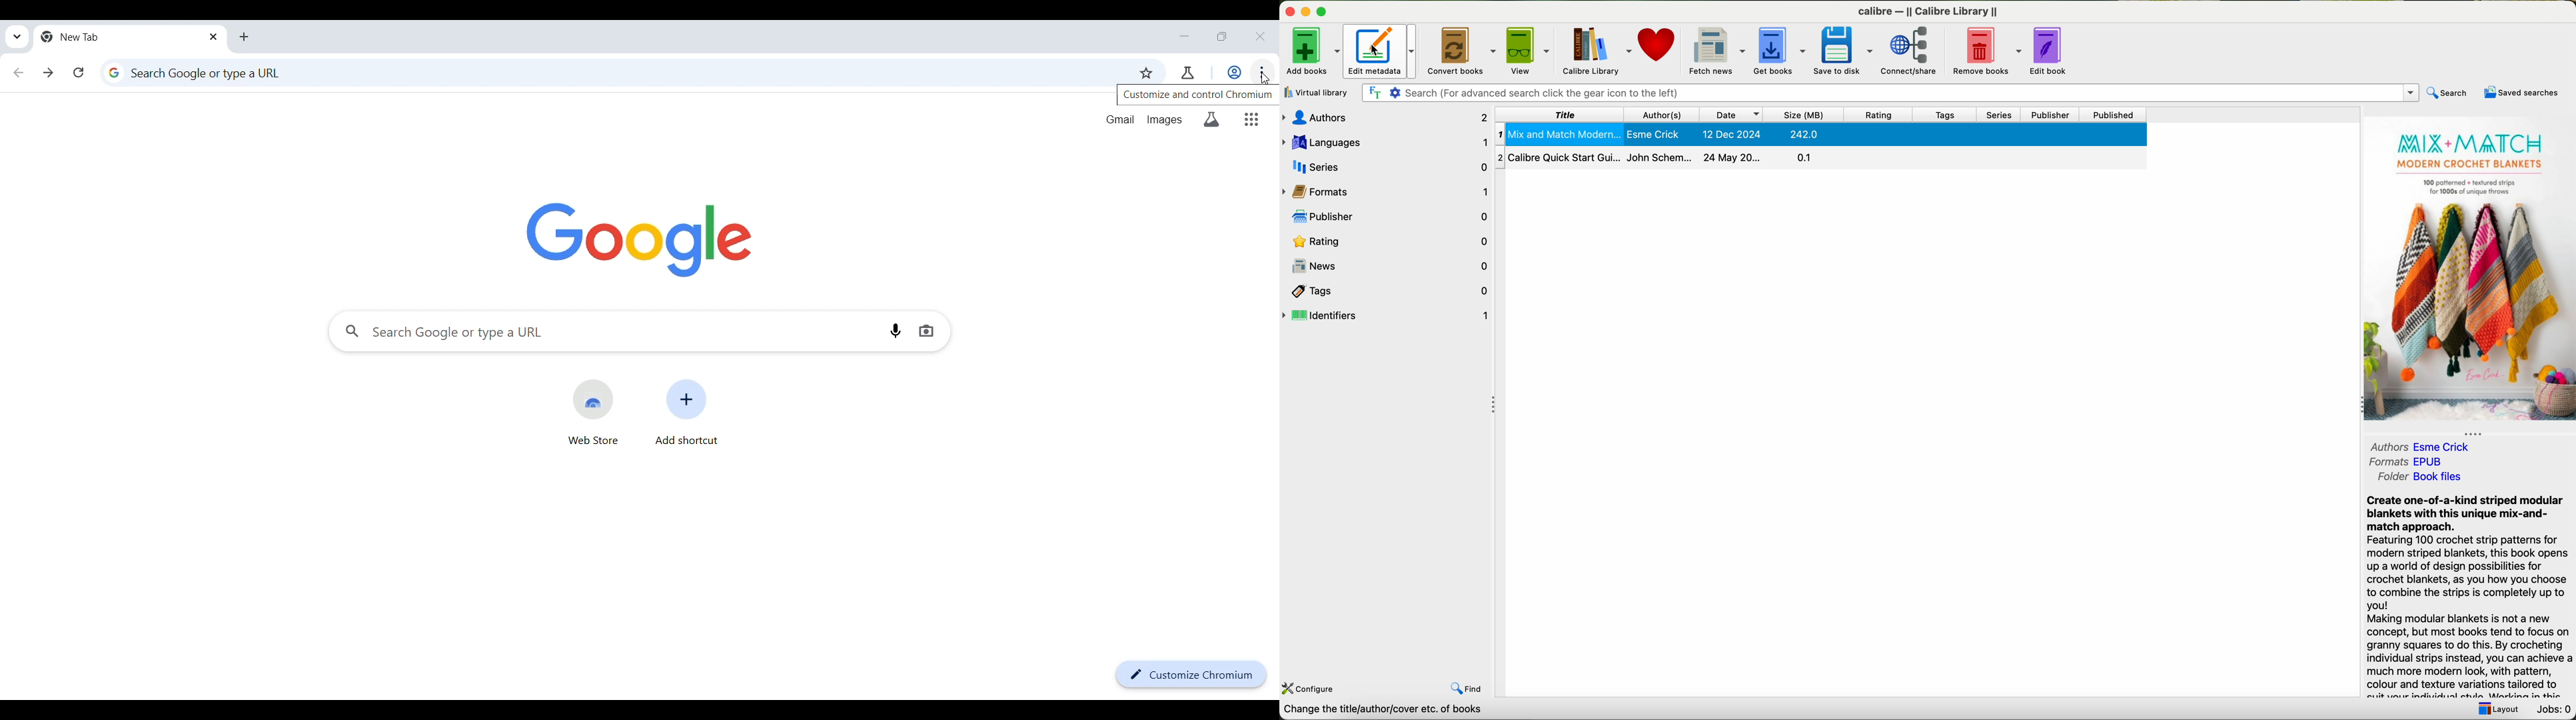  Describe the element at coordinates (1663, 114) in the screenshot. I see `author(s)` at that location.